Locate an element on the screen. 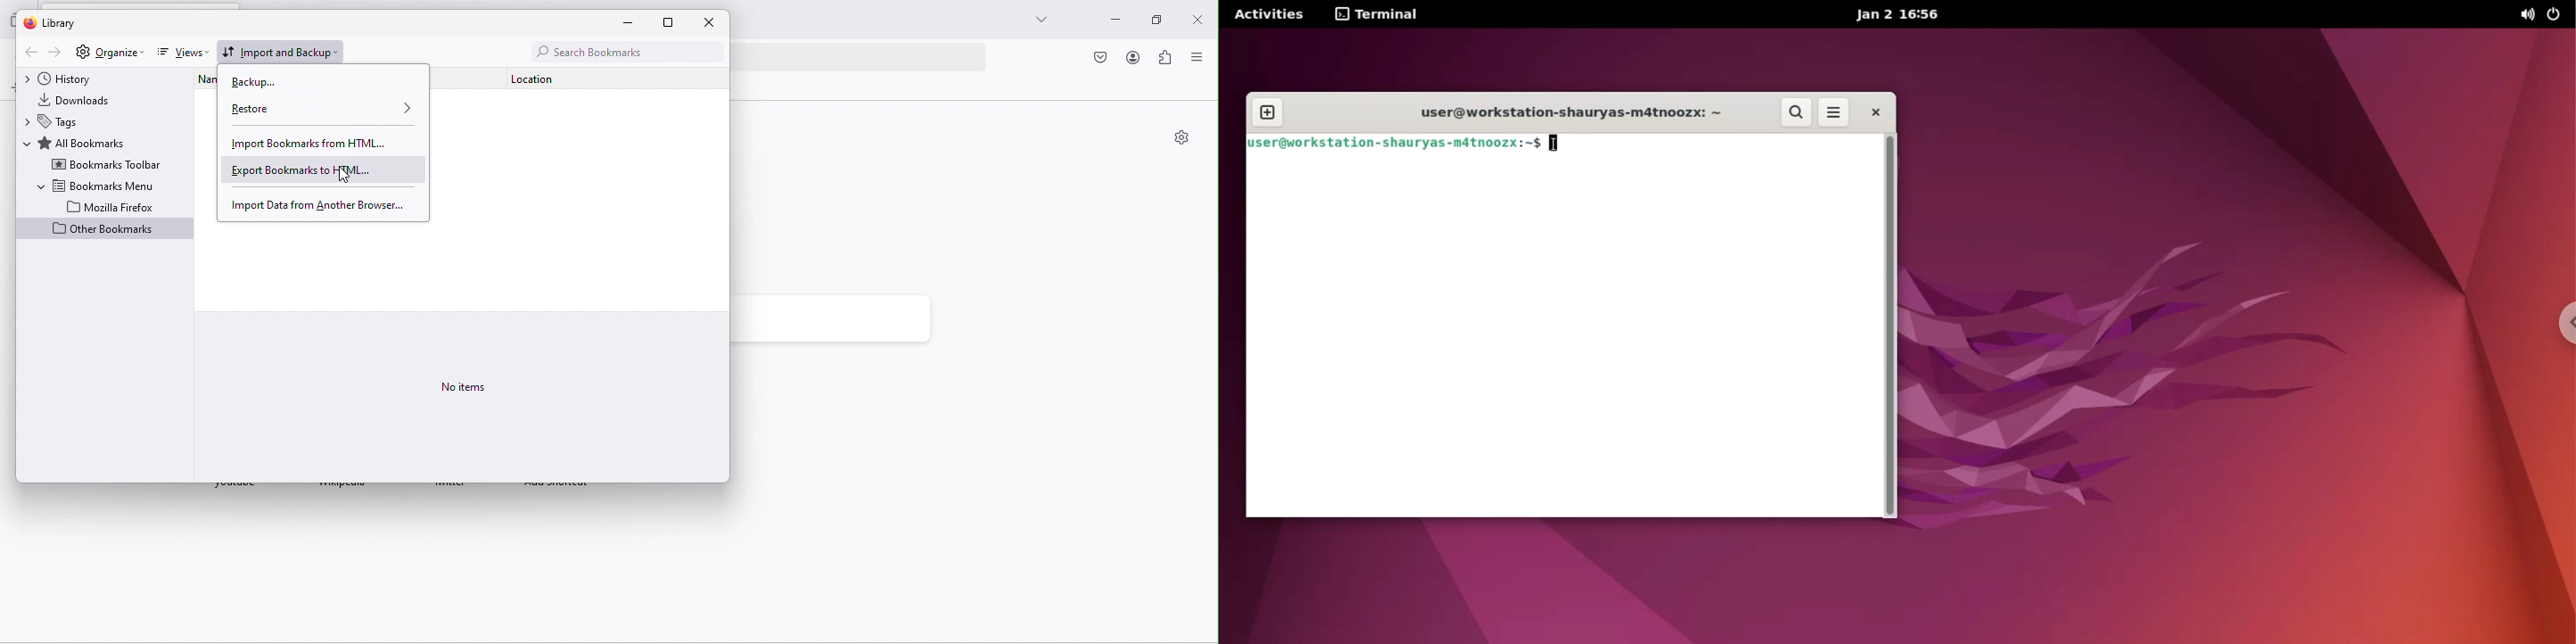 This screenshot has width=2576, height=644. history is located at coordinates (70, 78).